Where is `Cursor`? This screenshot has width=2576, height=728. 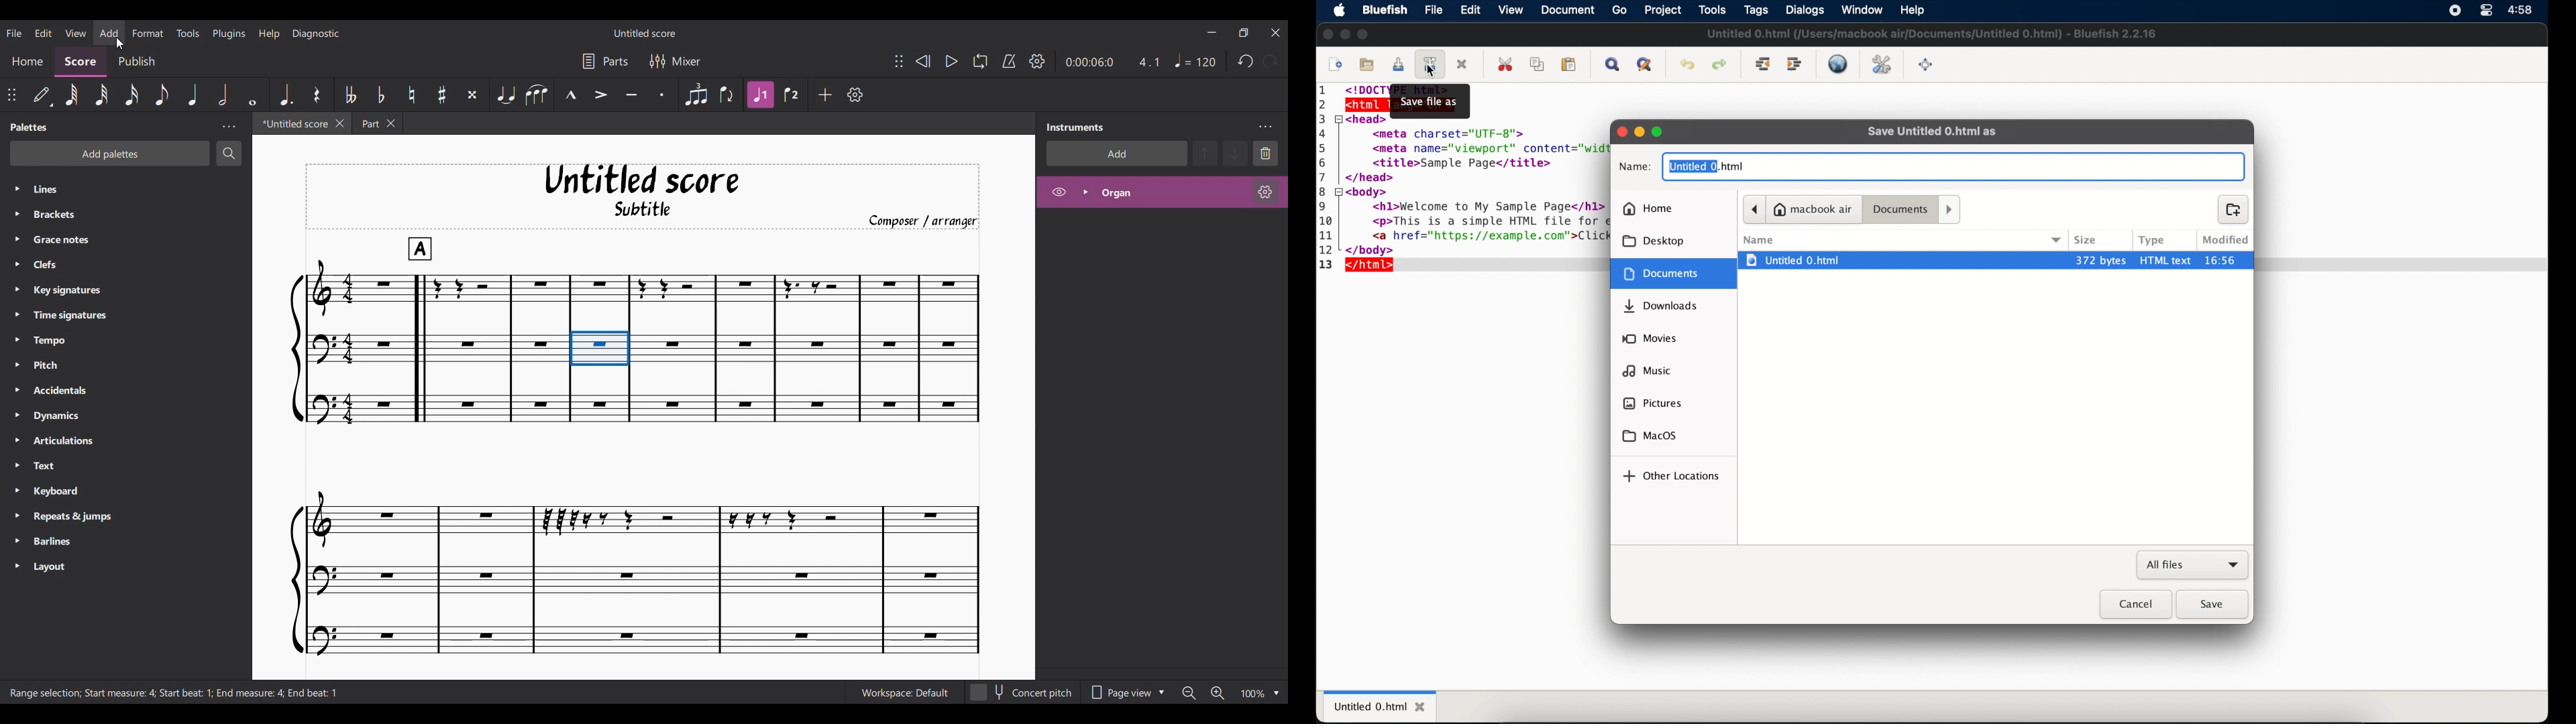 Cursor is located at coordinates (126, 42).